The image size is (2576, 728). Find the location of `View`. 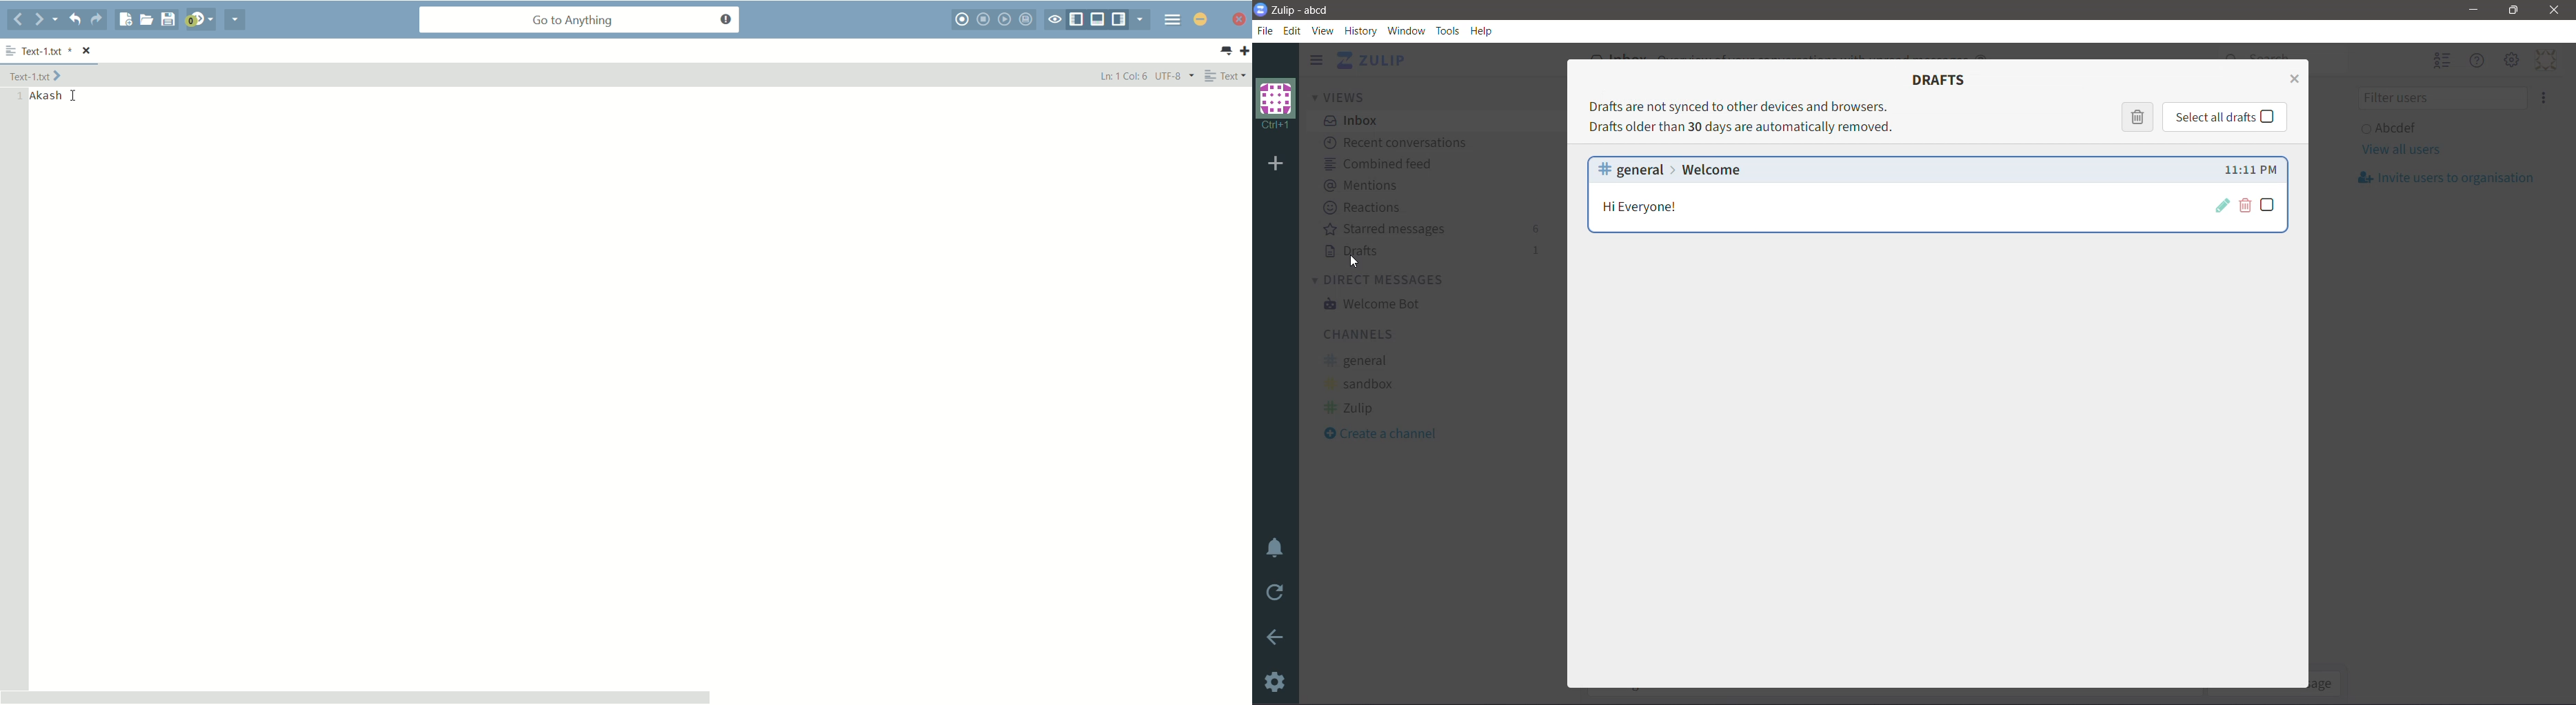

View is located at coordinates (1324, 31).